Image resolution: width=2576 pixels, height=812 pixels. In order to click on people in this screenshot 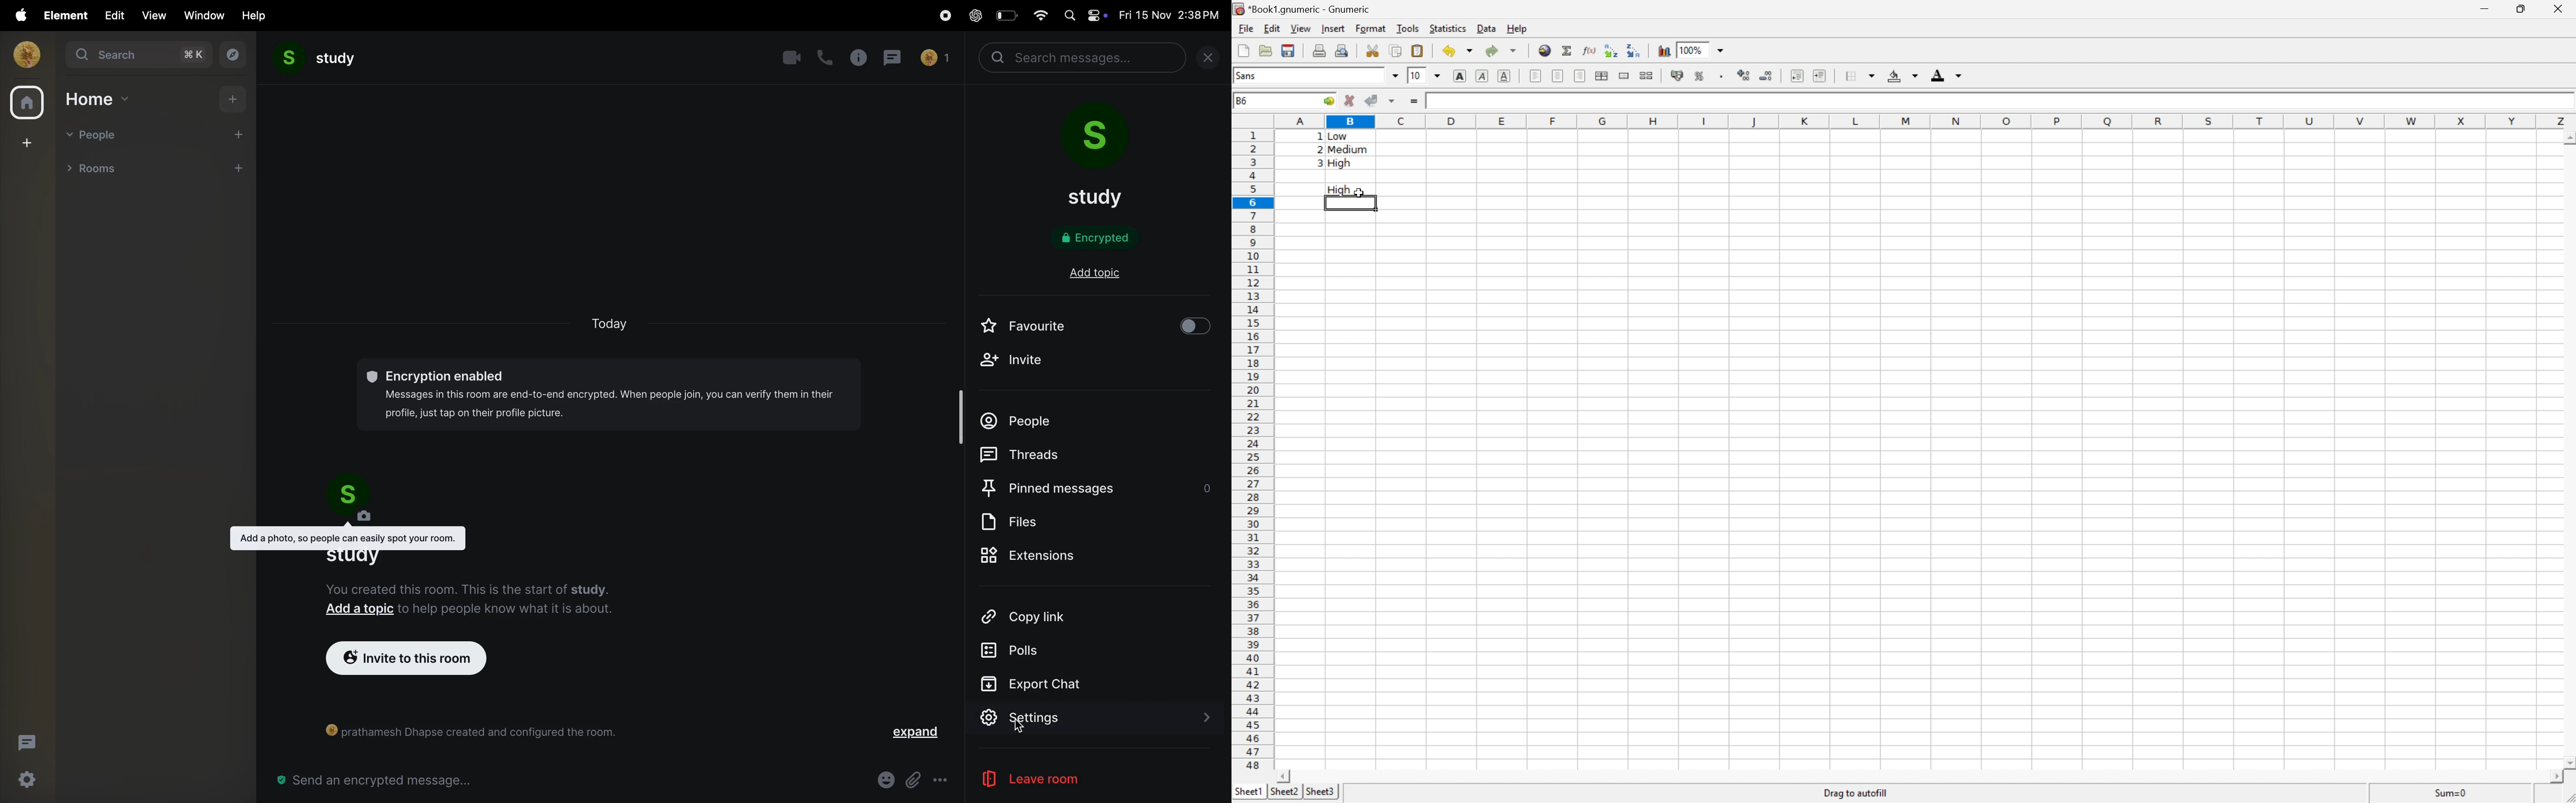, I will do `click(97, 136)`.